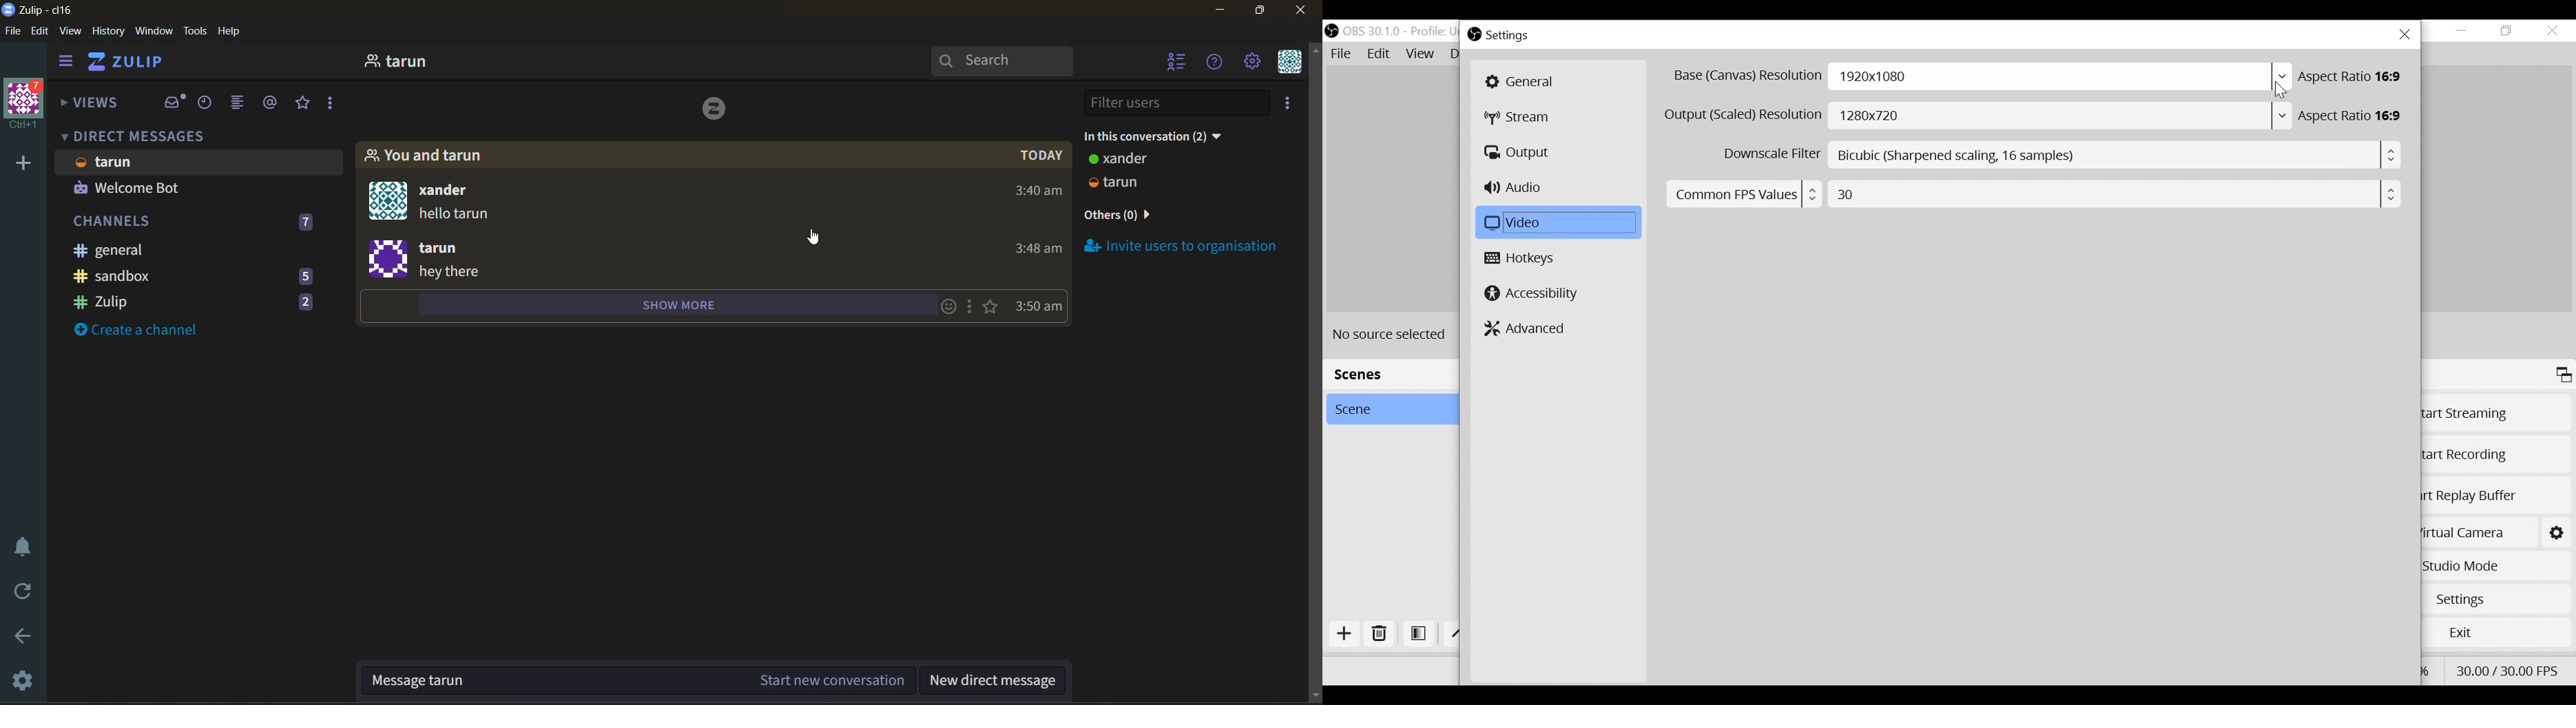 The image size is (2576, 728). Describe the element at coordinates (156, 33) in the screenshot. I see `window` at that location.